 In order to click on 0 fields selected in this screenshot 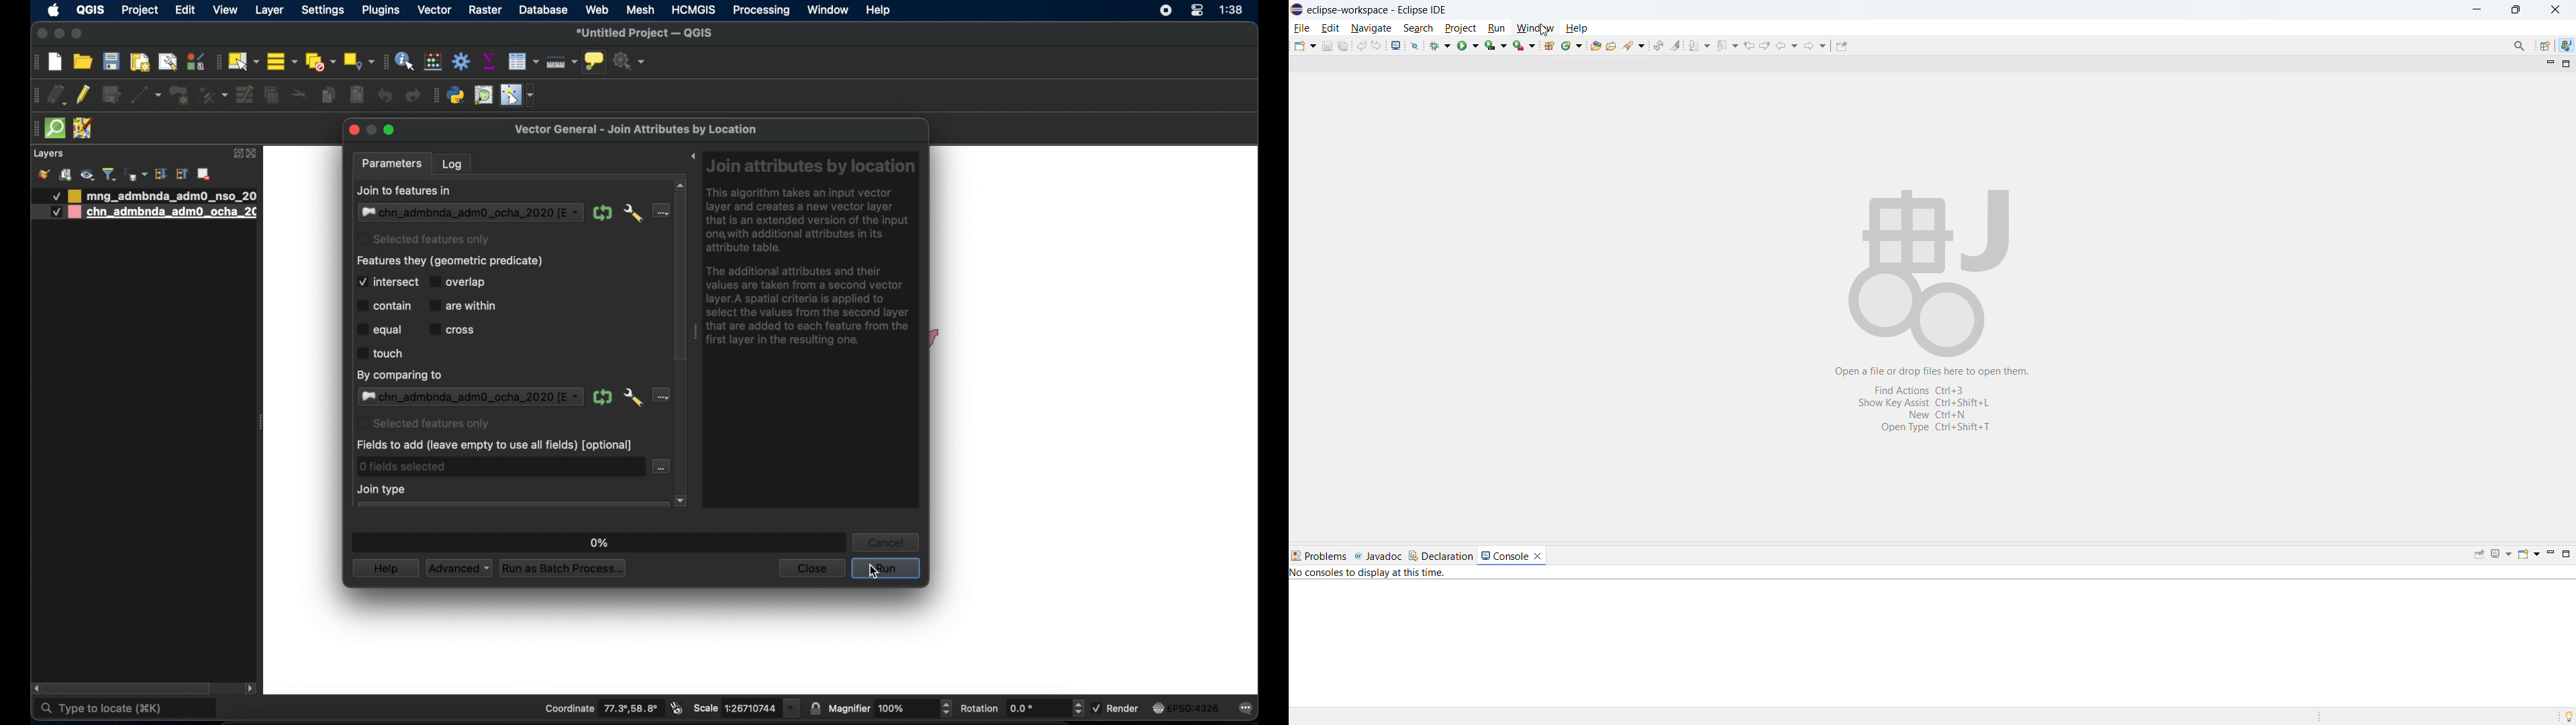, I will do `click(405, 467)`.